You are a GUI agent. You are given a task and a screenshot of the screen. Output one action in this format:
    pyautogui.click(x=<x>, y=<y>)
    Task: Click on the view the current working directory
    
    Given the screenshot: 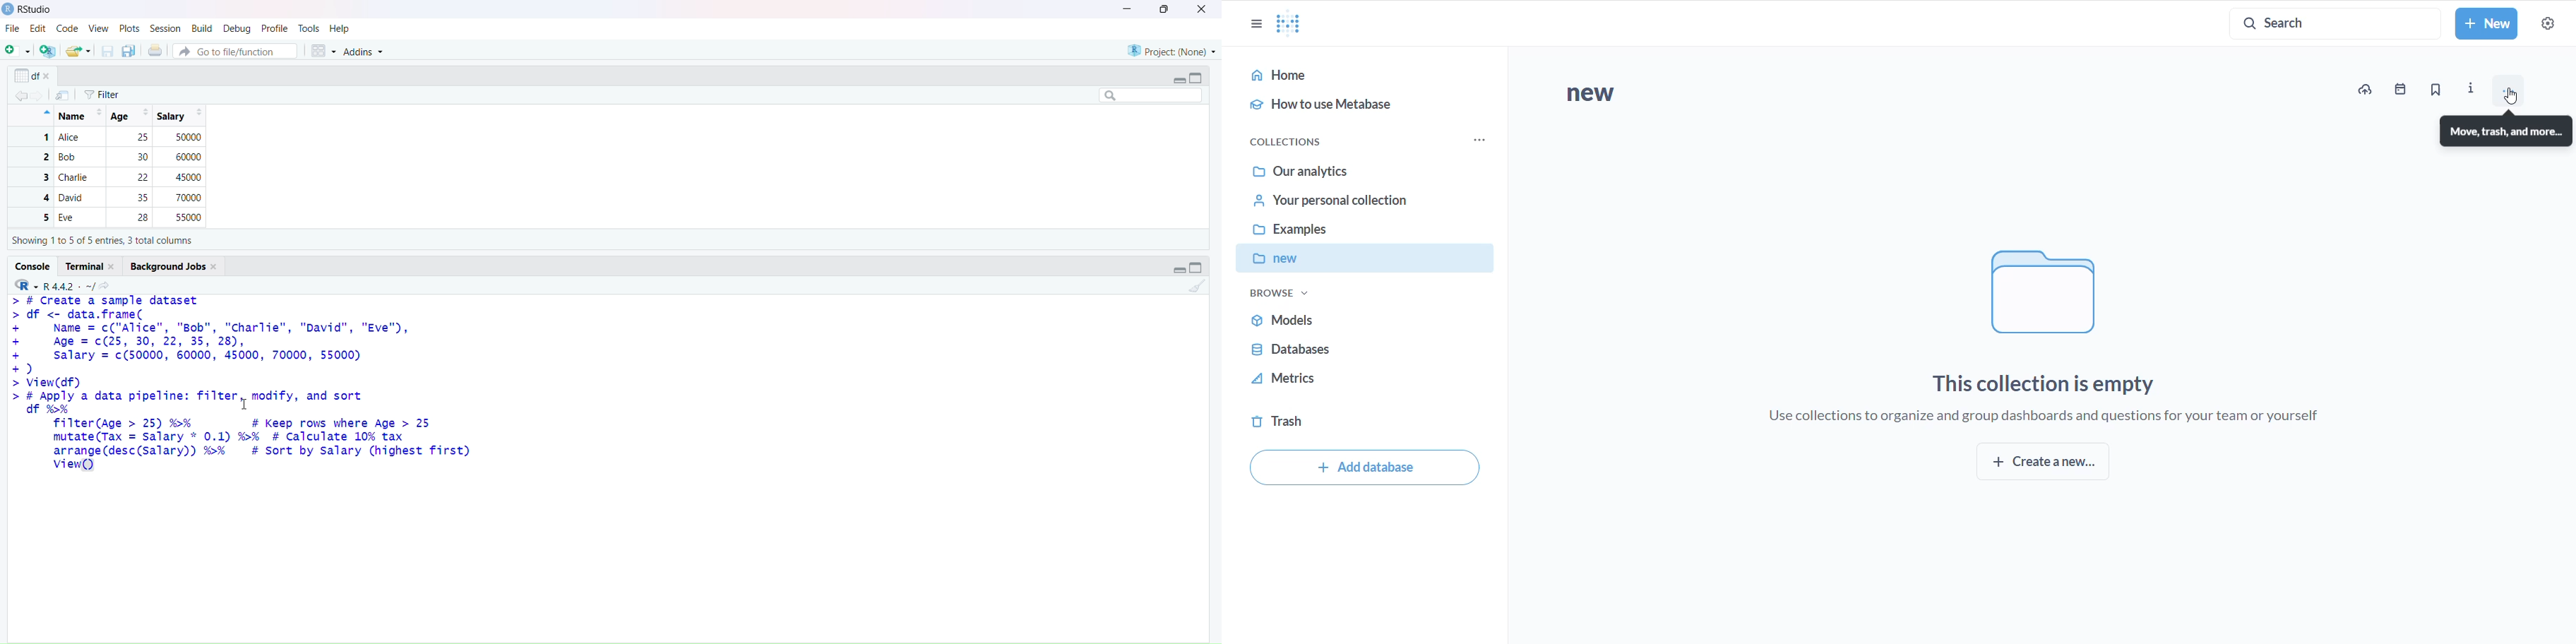 What is the action you would take?
    pyautogui.click(x=106, y=286)
    